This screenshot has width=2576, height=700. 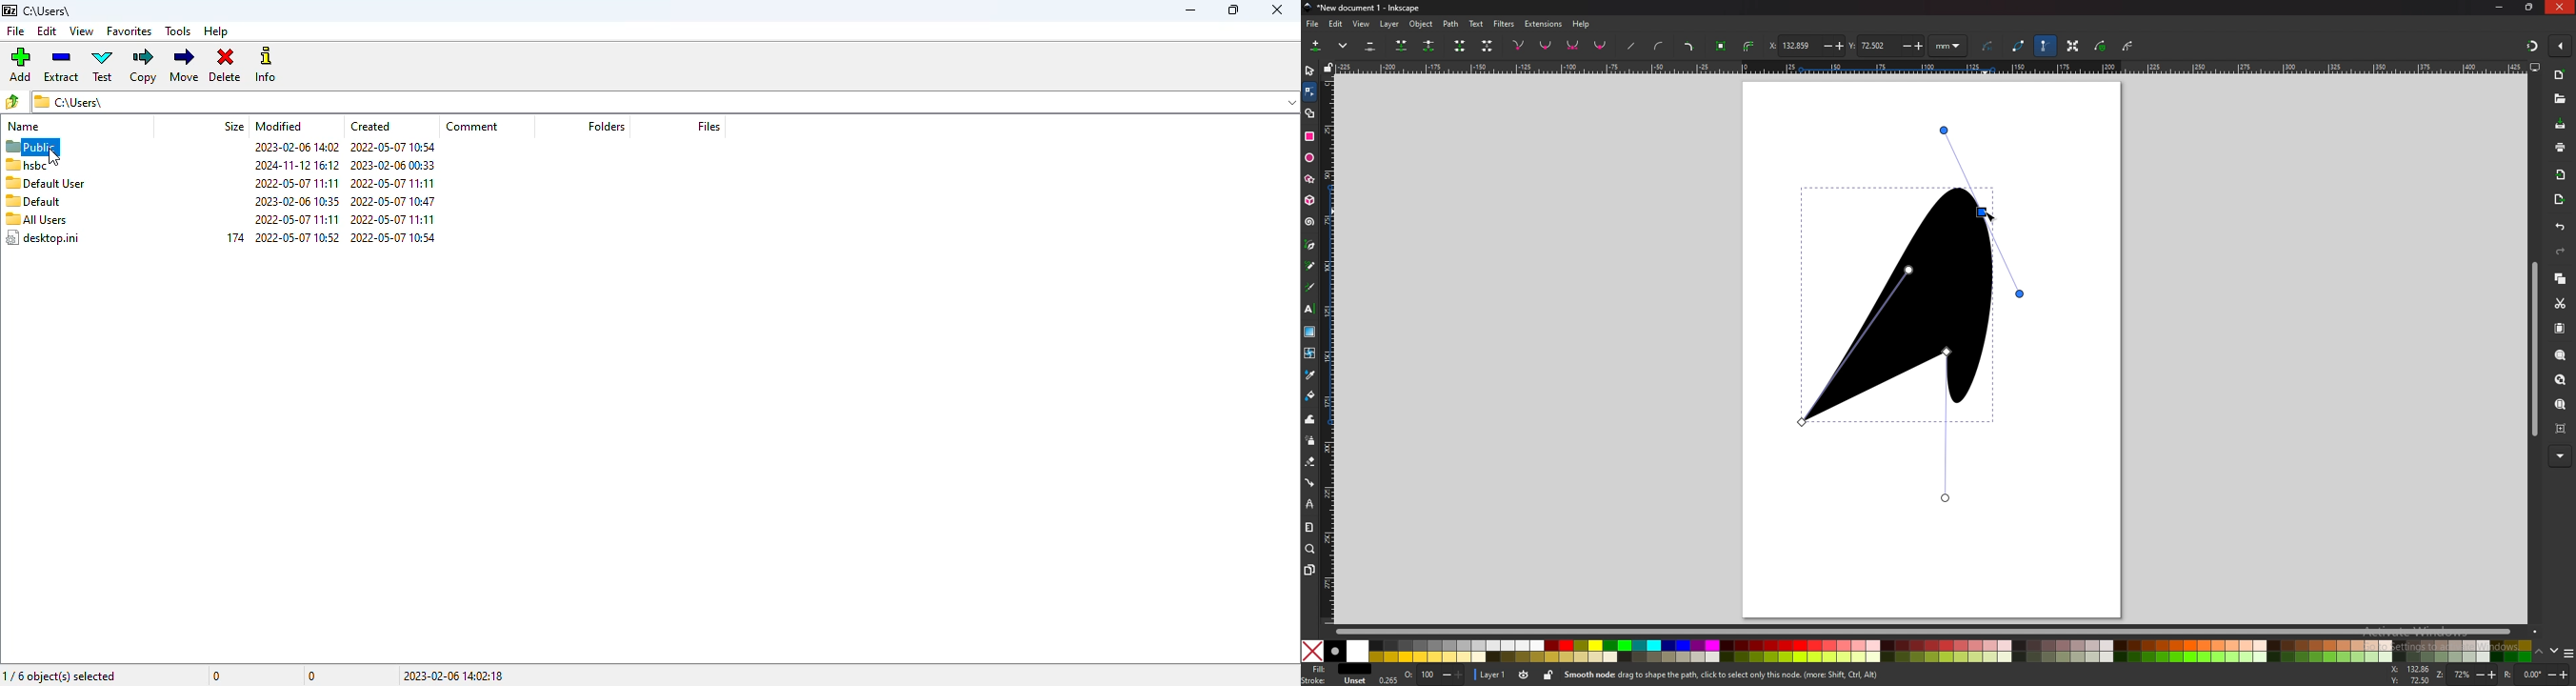 I want to click on hsbc, so click(x=29, y=166).